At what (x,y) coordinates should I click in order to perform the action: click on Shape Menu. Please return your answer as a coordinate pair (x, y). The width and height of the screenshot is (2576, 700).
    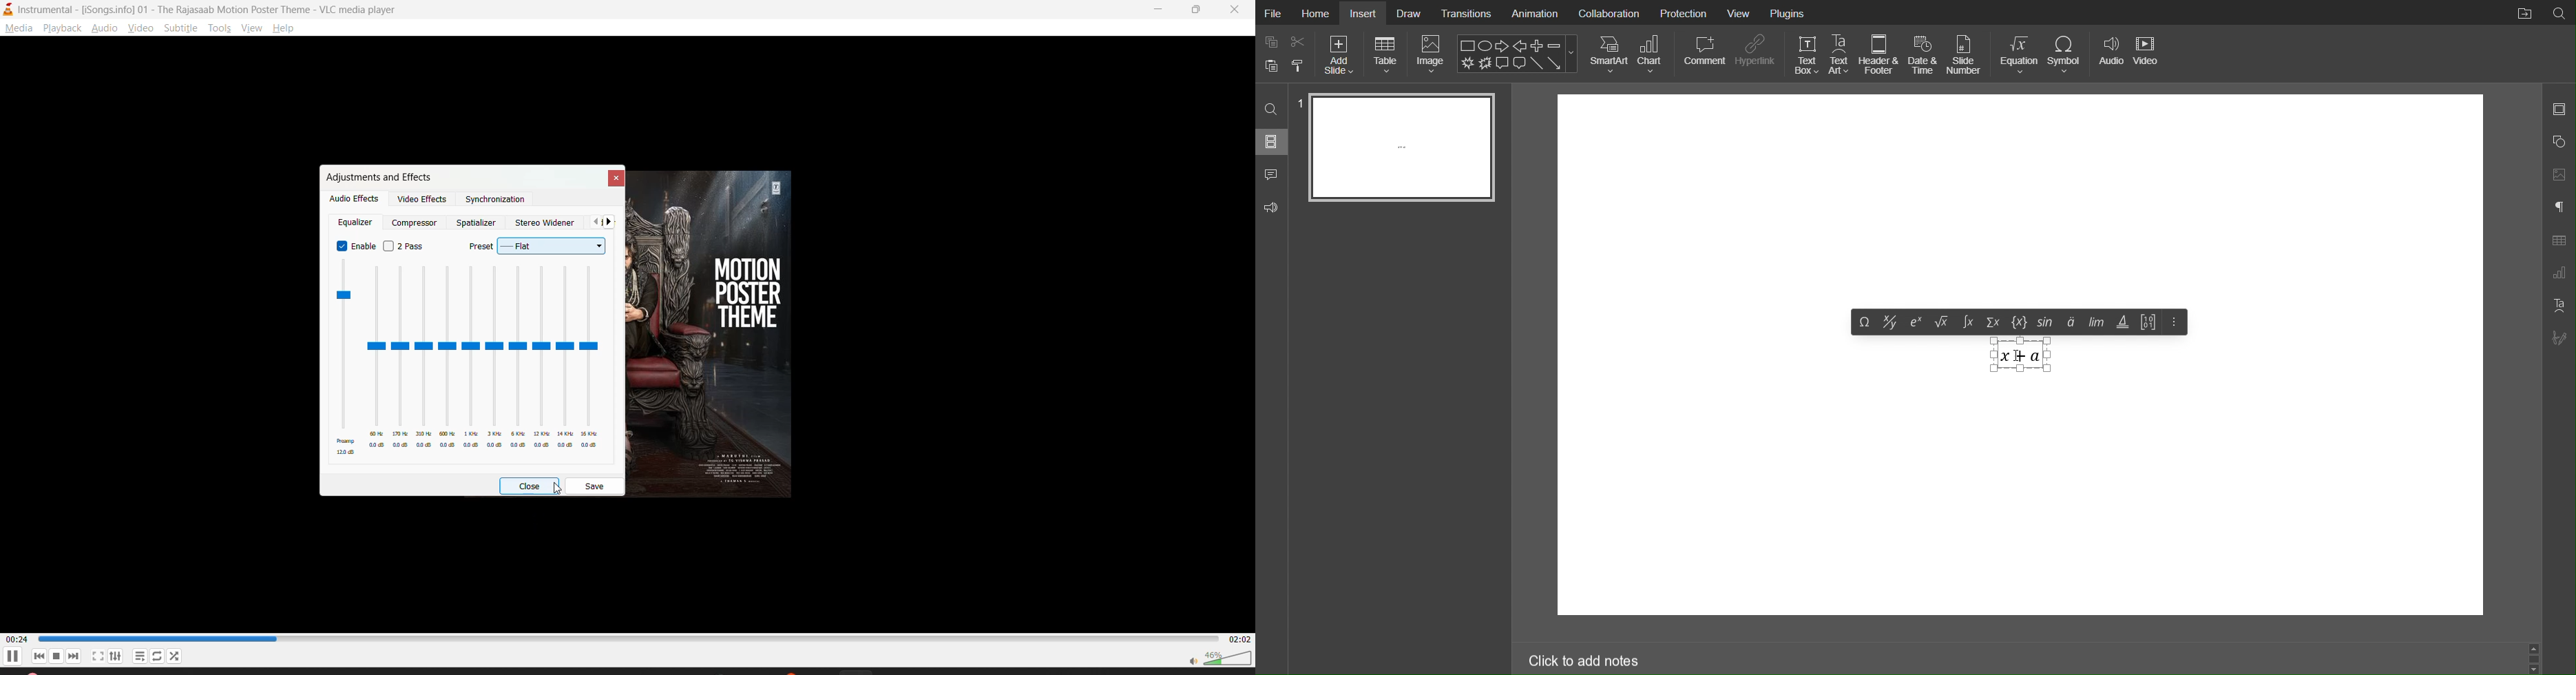
    Looking at the image, I should click on (1516, 54).